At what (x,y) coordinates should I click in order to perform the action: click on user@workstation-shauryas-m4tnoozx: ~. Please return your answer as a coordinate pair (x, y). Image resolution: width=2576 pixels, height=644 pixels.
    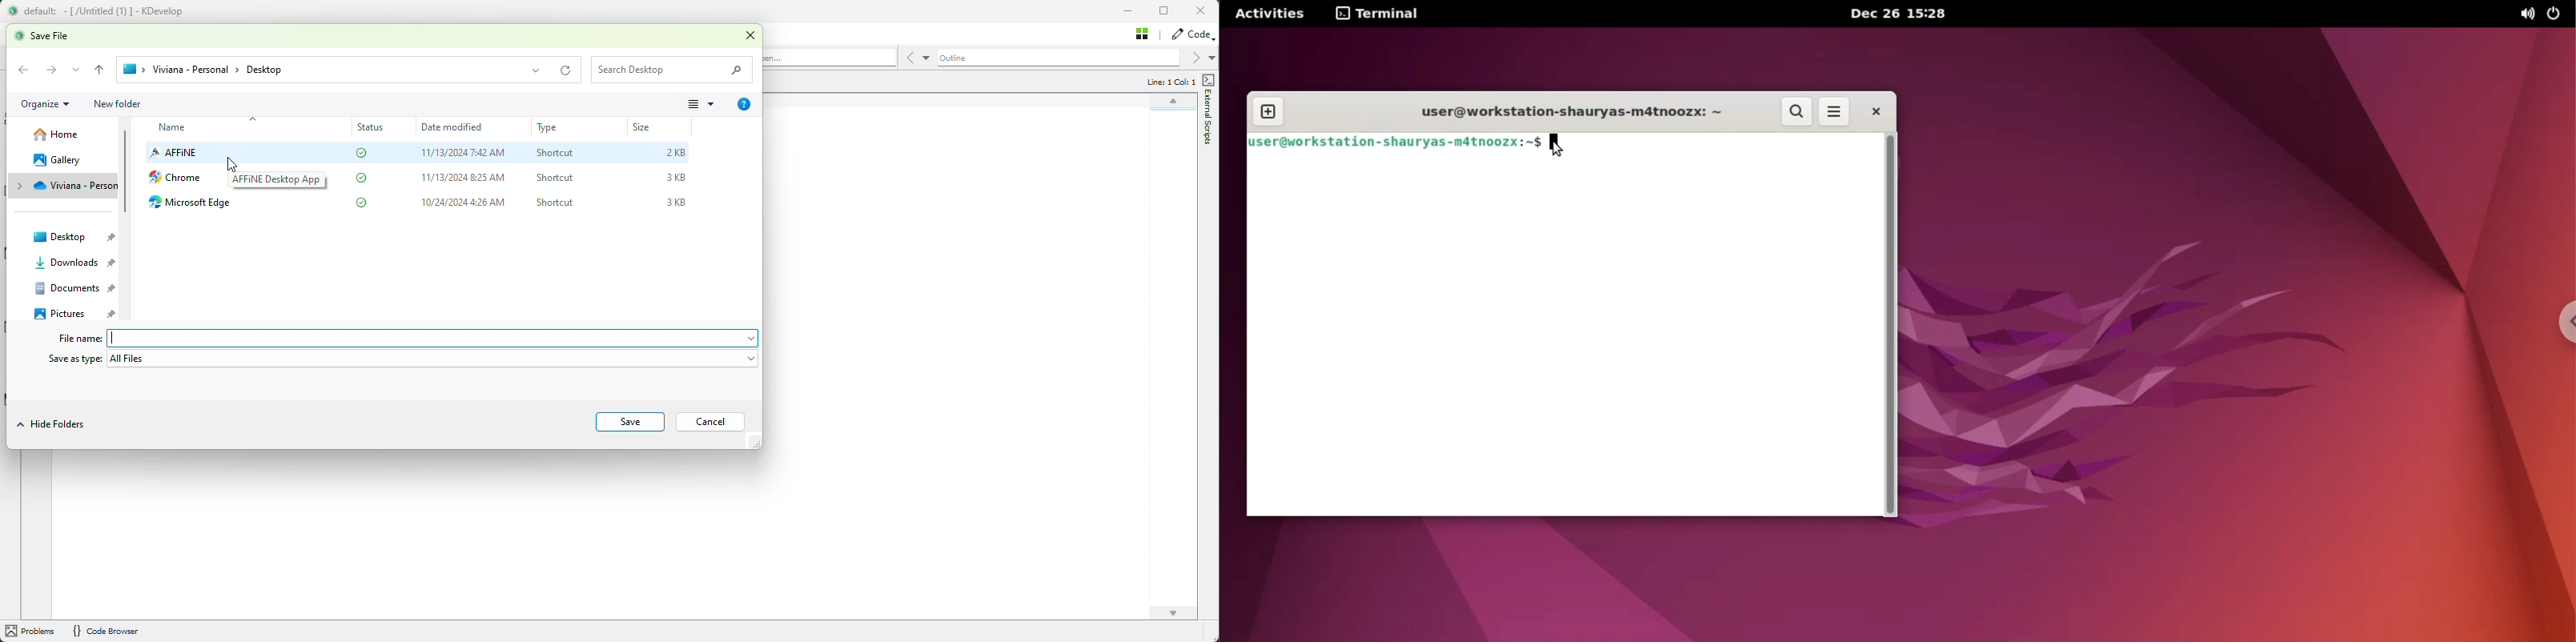
    Looking at the image, I should click on (1571, 113).